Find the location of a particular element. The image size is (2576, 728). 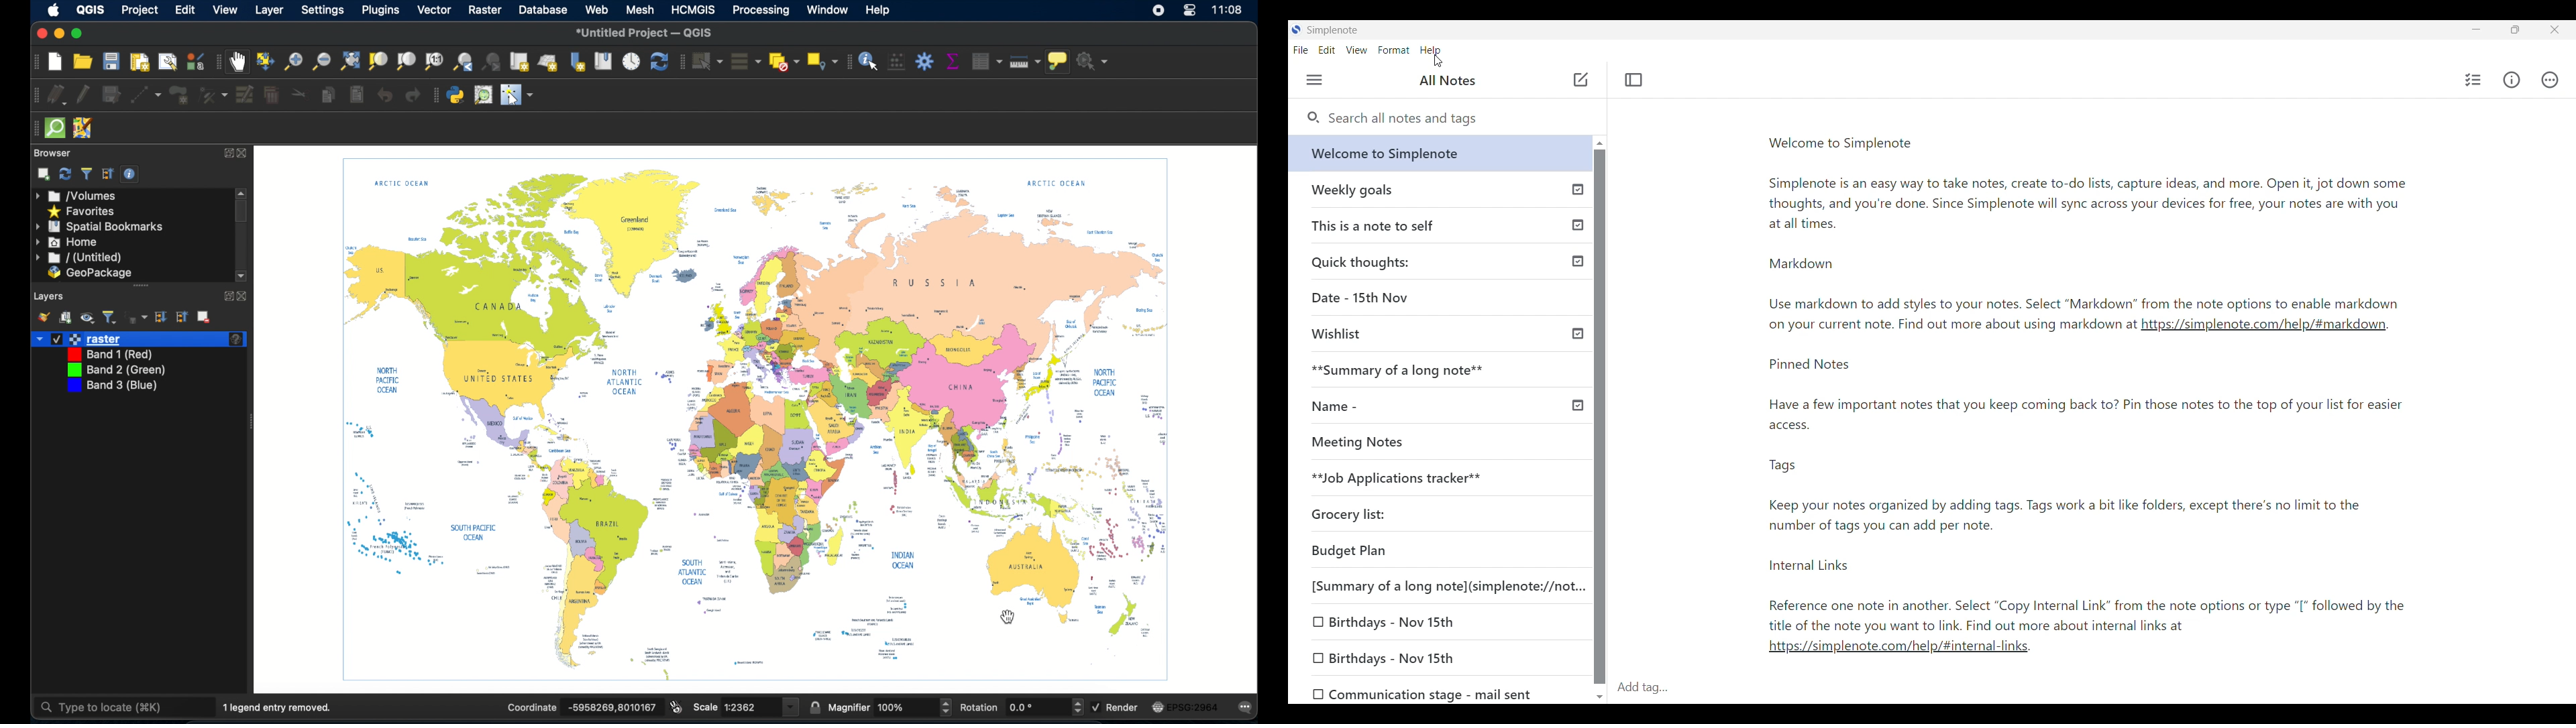

Tags
Keep your notes organized by adding tags. Tags work a bit like folders, except there's no limit to the
number of tags you can add per note. is located at coordinates (2070, 495).